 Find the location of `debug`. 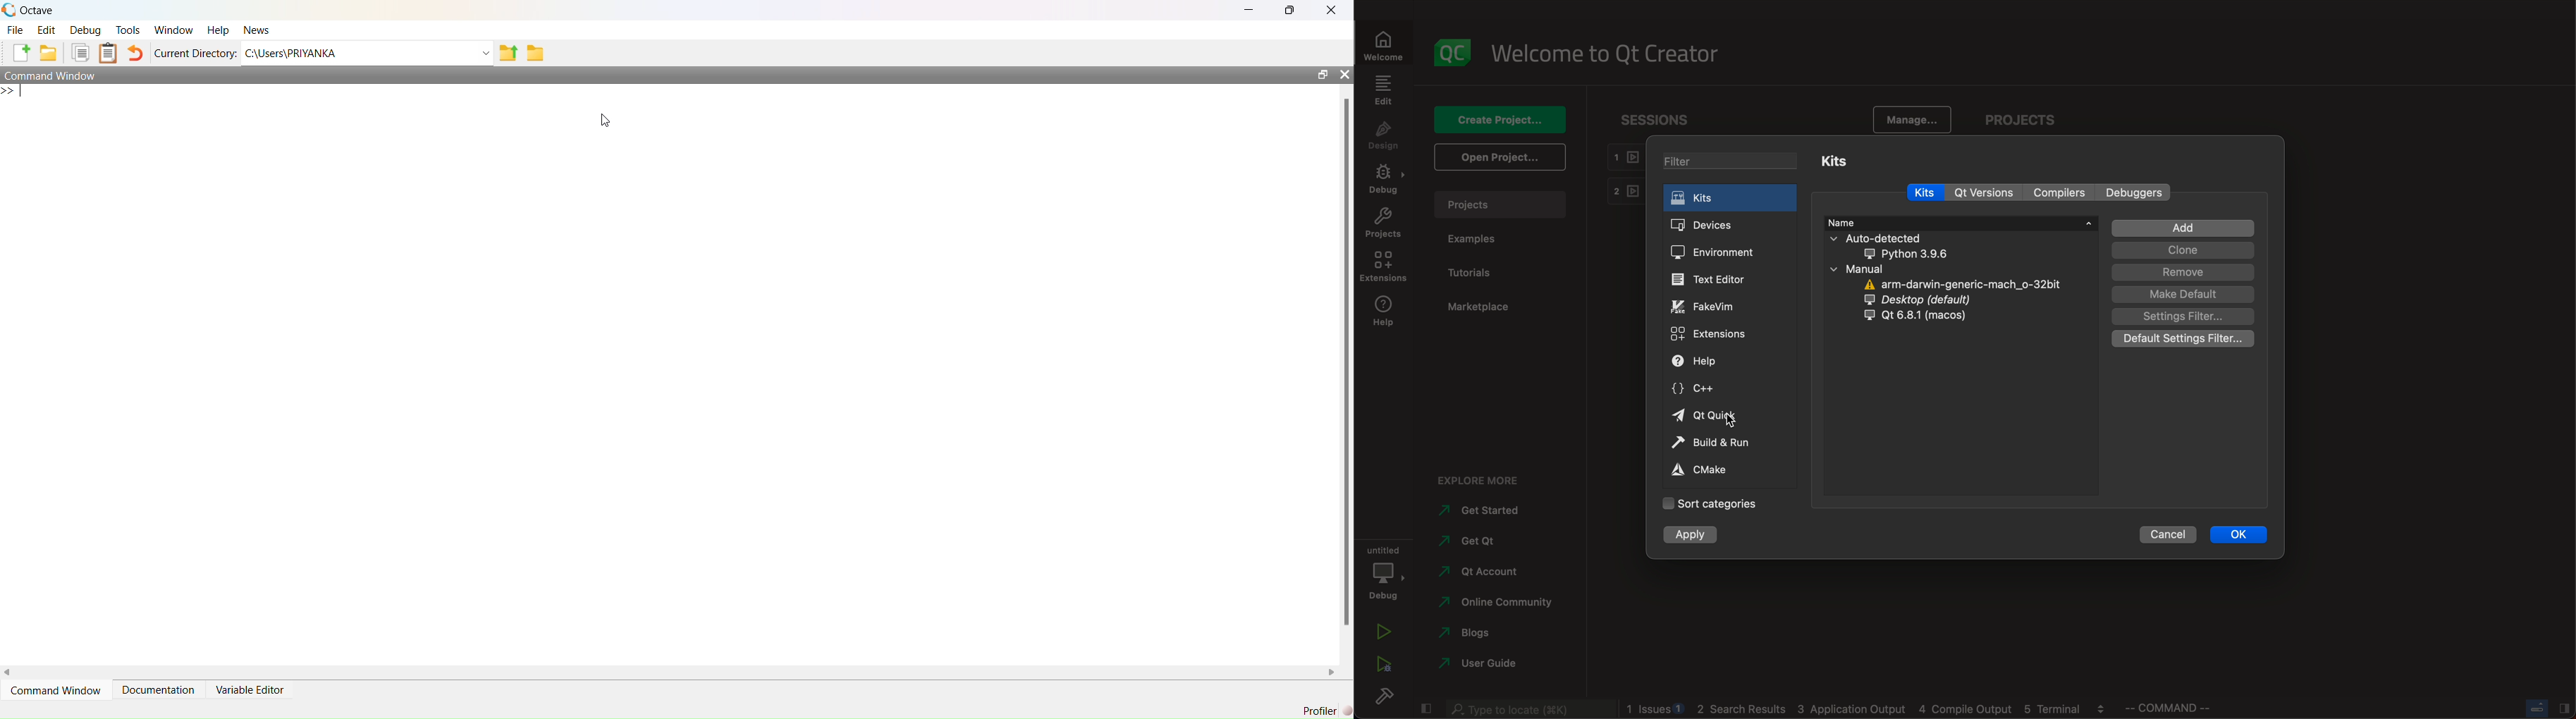

debug is located at coordinates (1384, 179).